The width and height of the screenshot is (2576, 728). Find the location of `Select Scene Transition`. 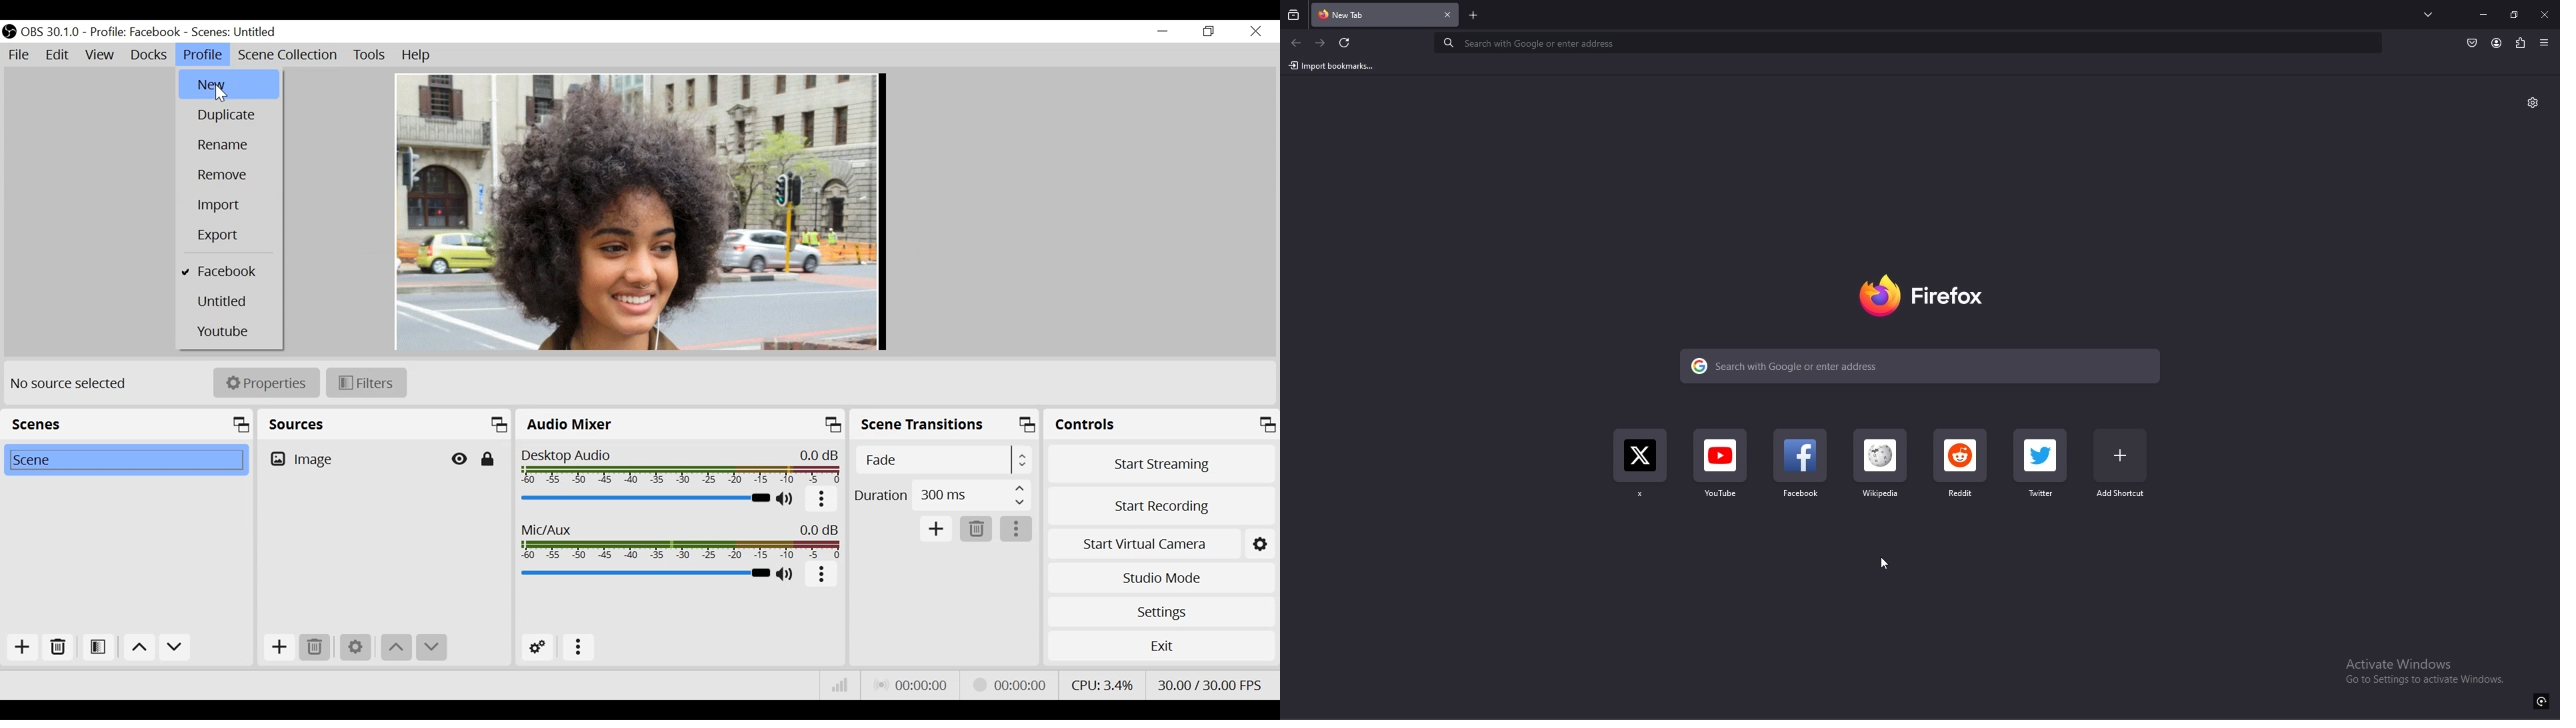

Select Scene Transition is located at coordinates (946, 459).